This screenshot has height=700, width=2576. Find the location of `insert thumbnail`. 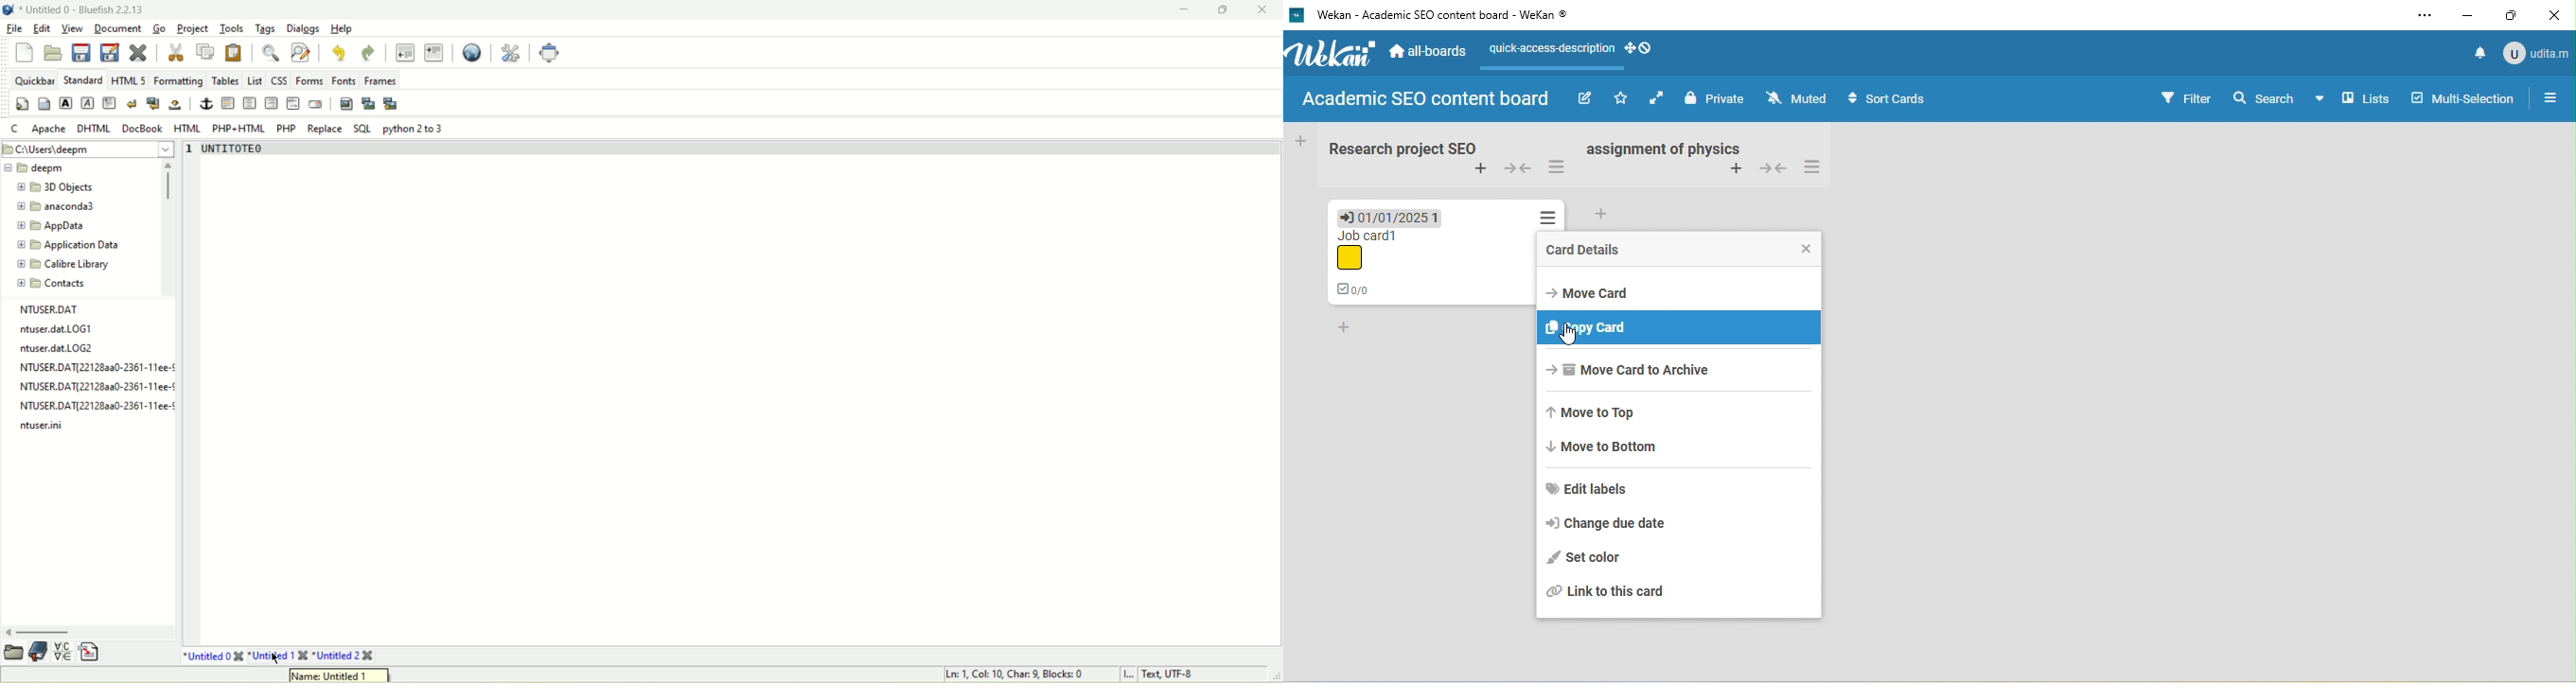

insert thumbnail is located at coordinates (370, 104).